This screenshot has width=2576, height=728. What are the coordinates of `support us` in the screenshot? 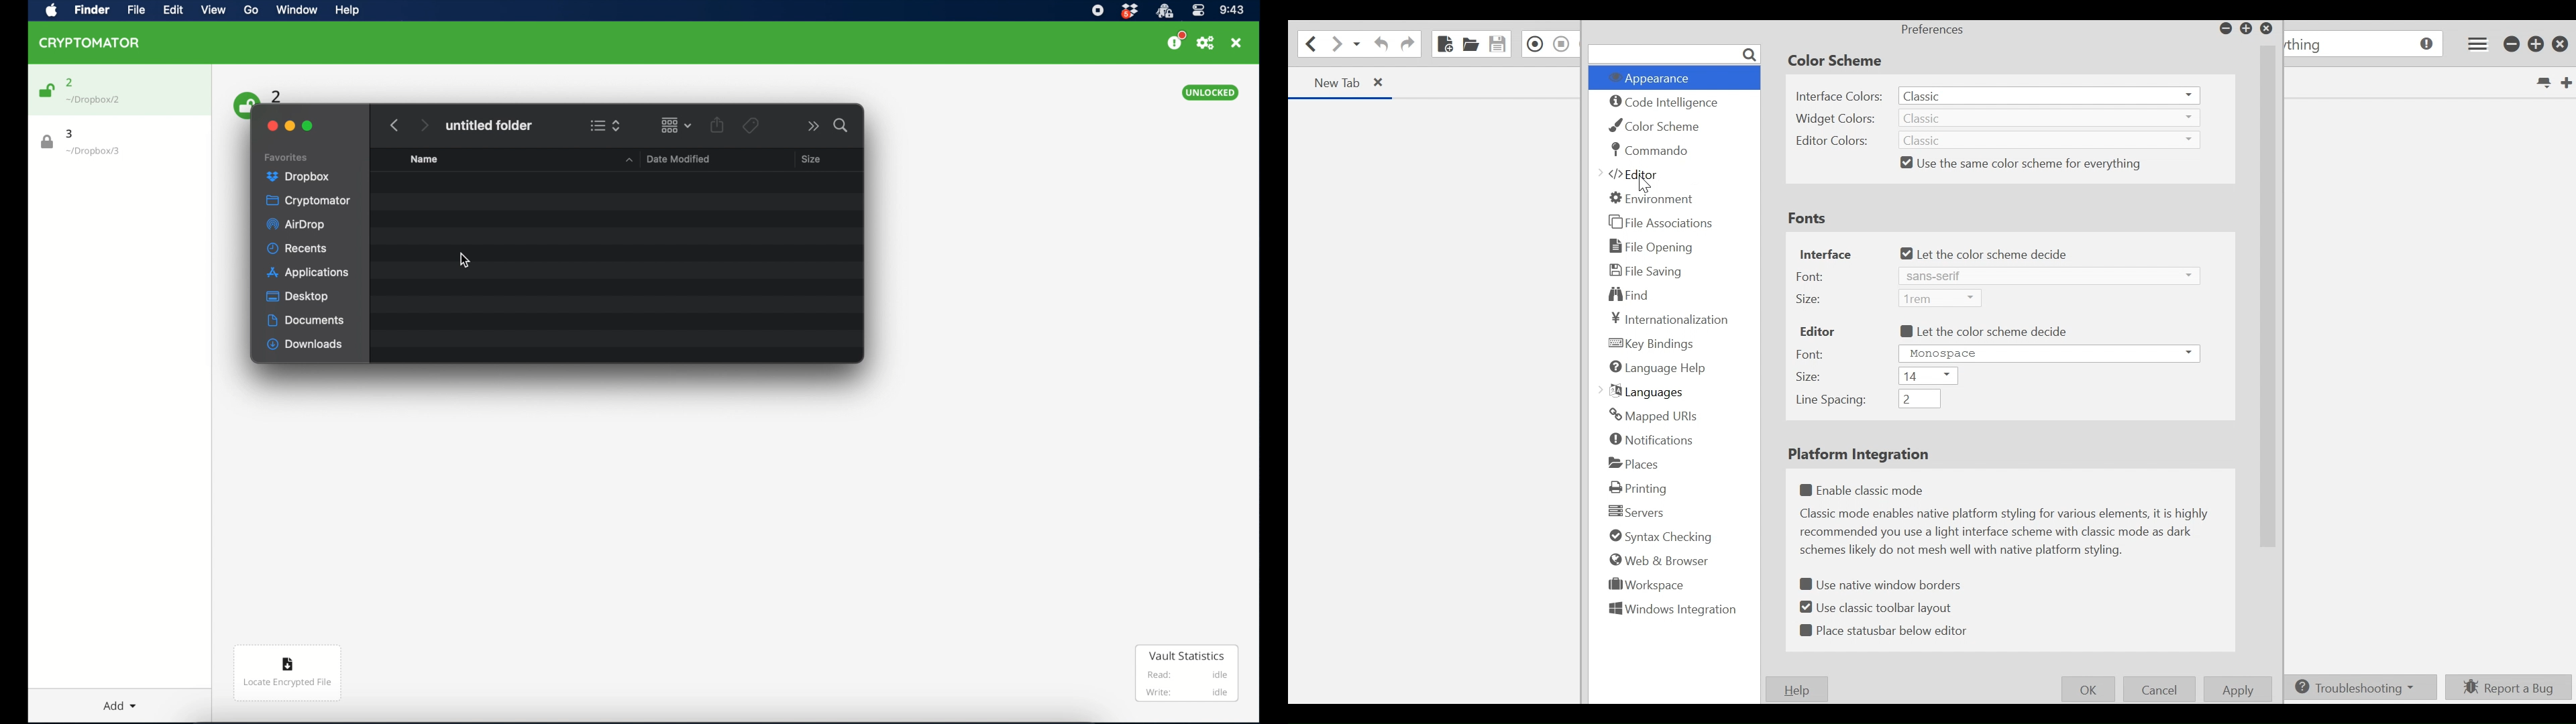 It's located at (1175, 41).